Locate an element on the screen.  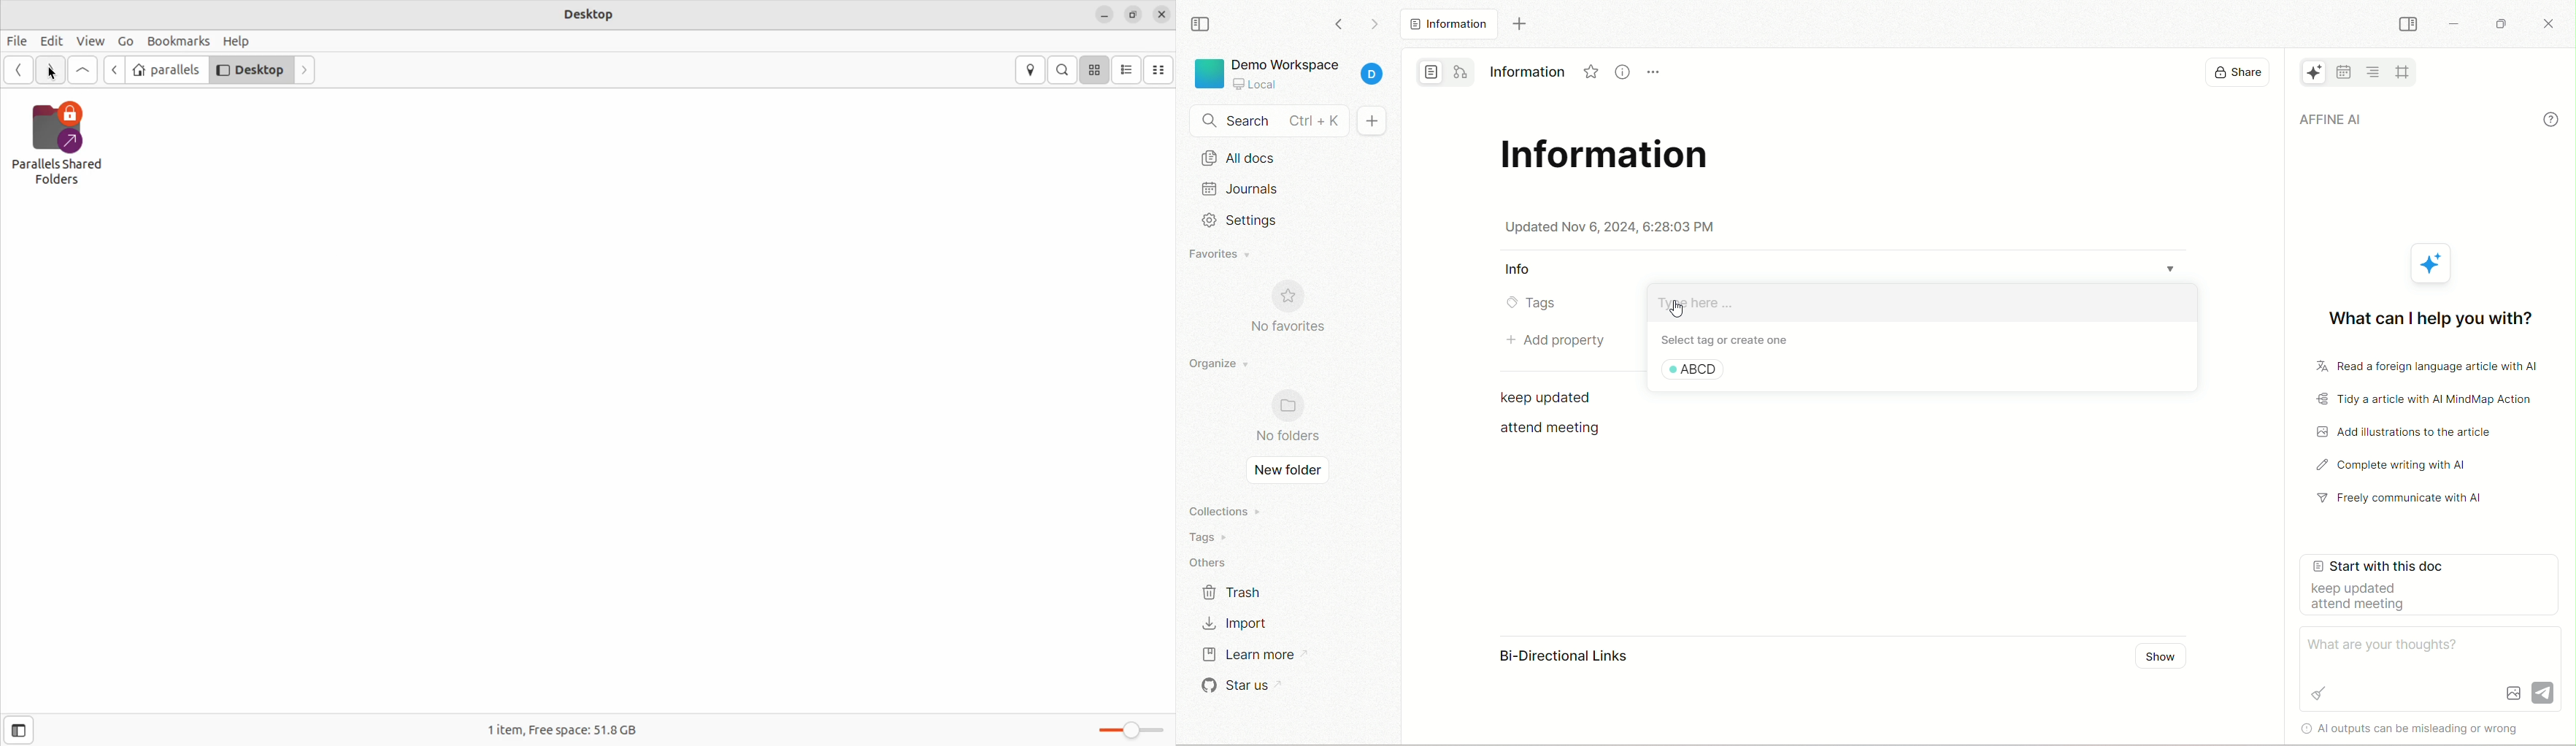
collapse sidebar is located at coordinates (1201, 25).